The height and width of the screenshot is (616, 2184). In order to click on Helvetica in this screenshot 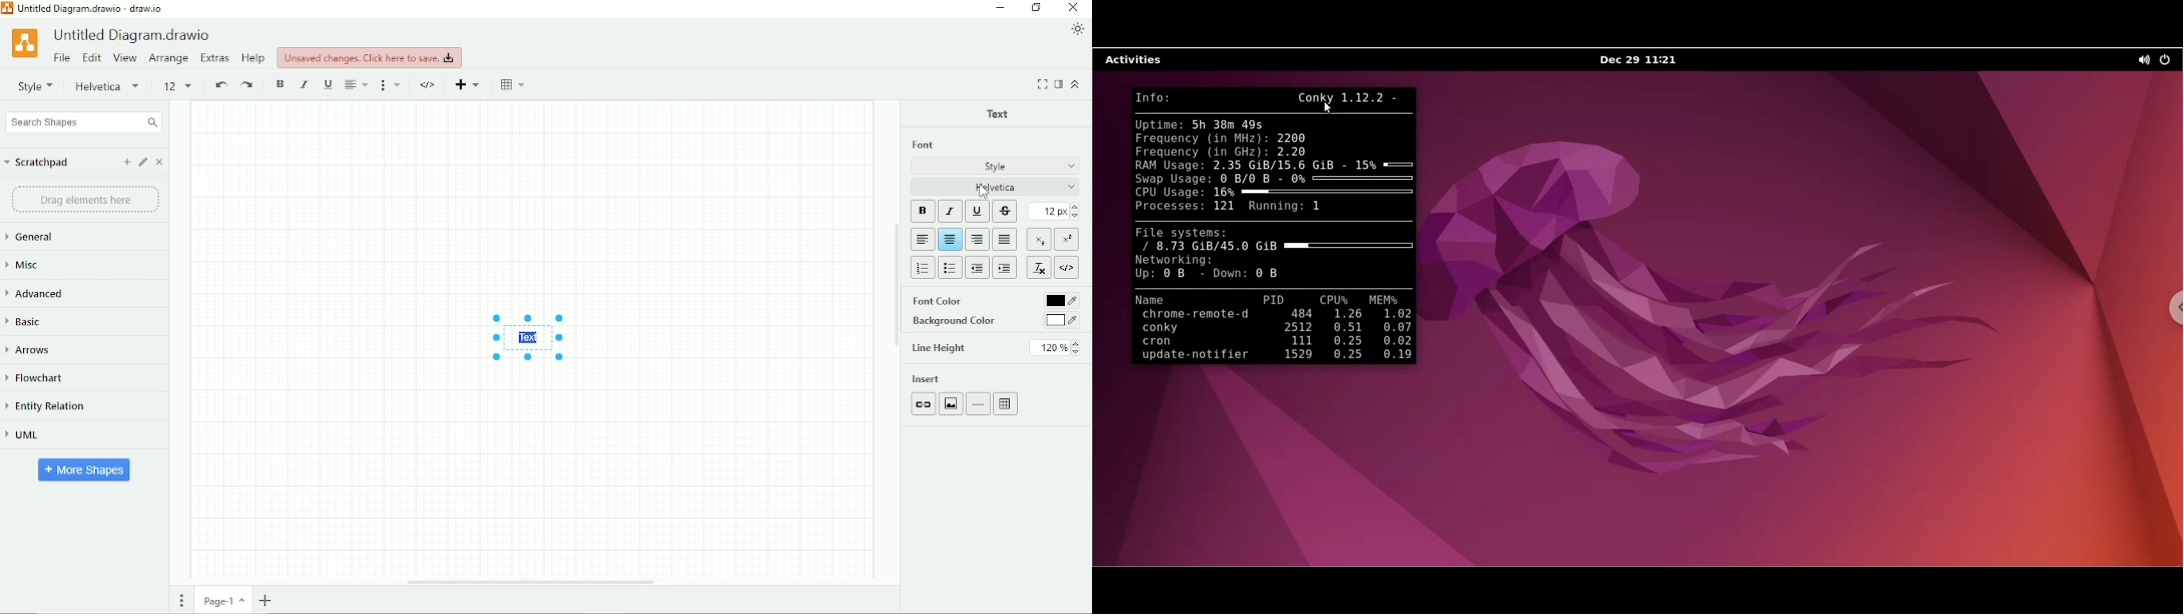, I will do `click(997, 187)`.